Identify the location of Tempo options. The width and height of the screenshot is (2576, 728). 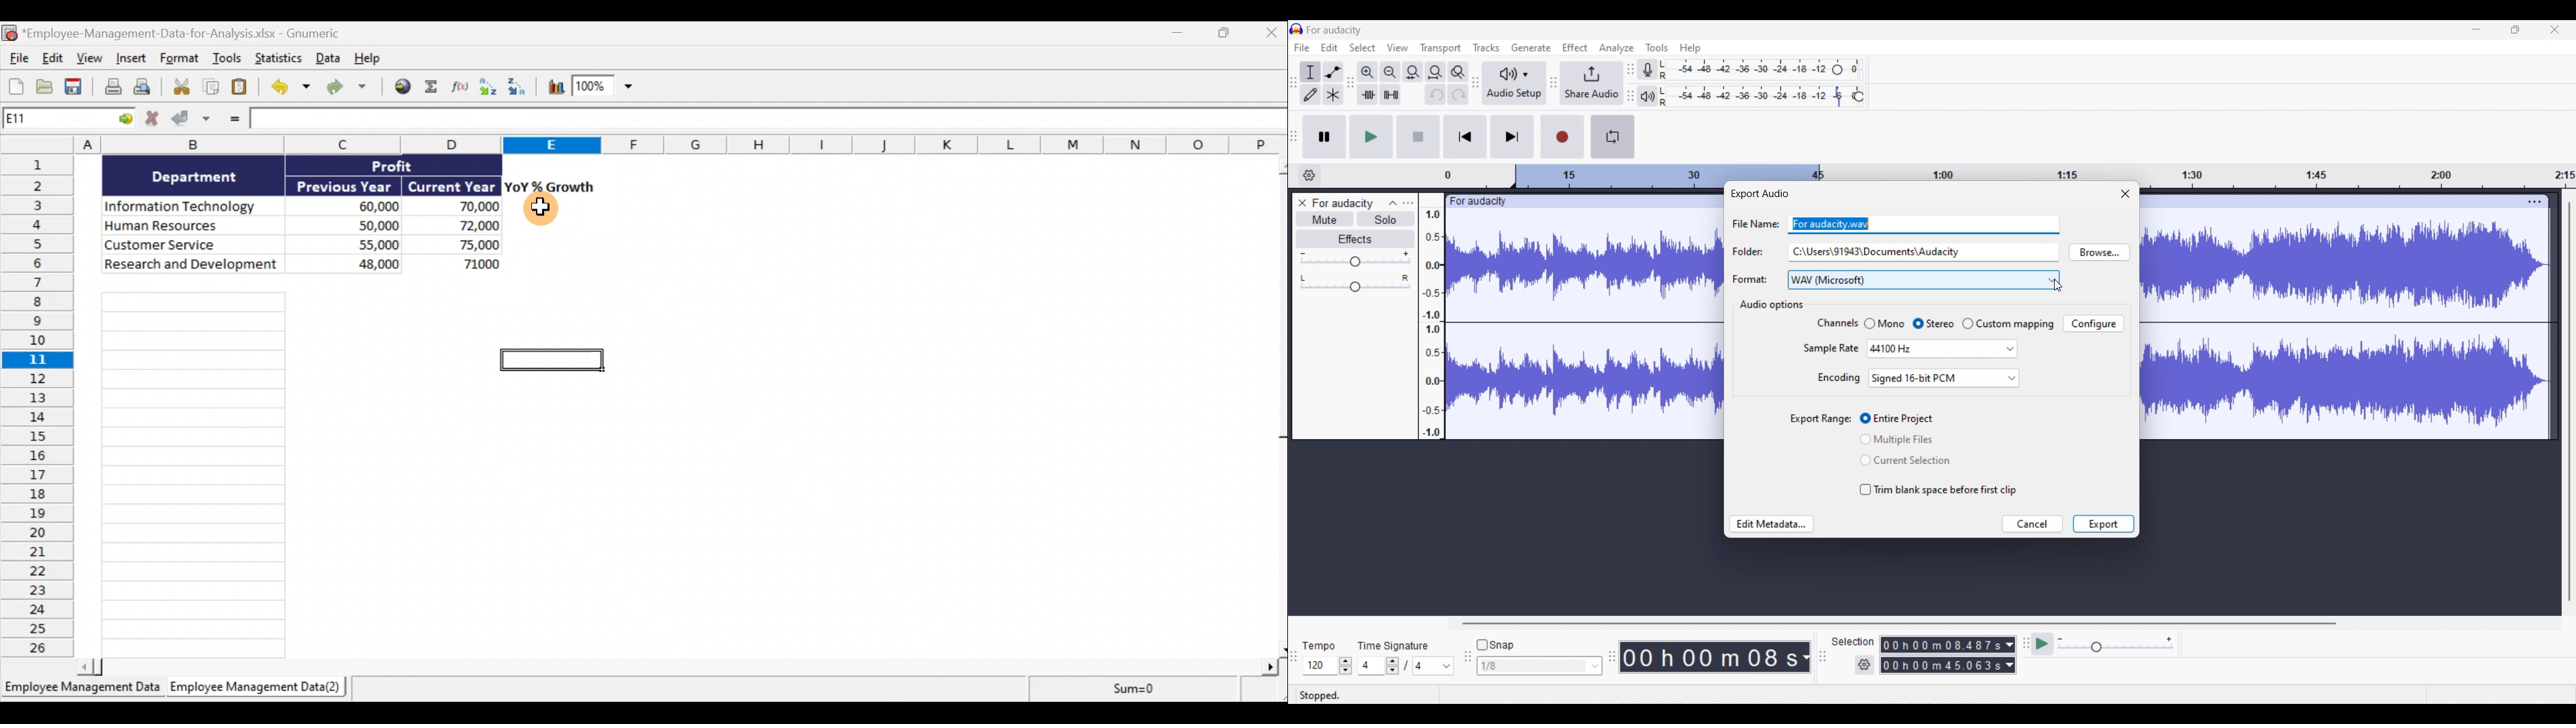
(1318, 666).